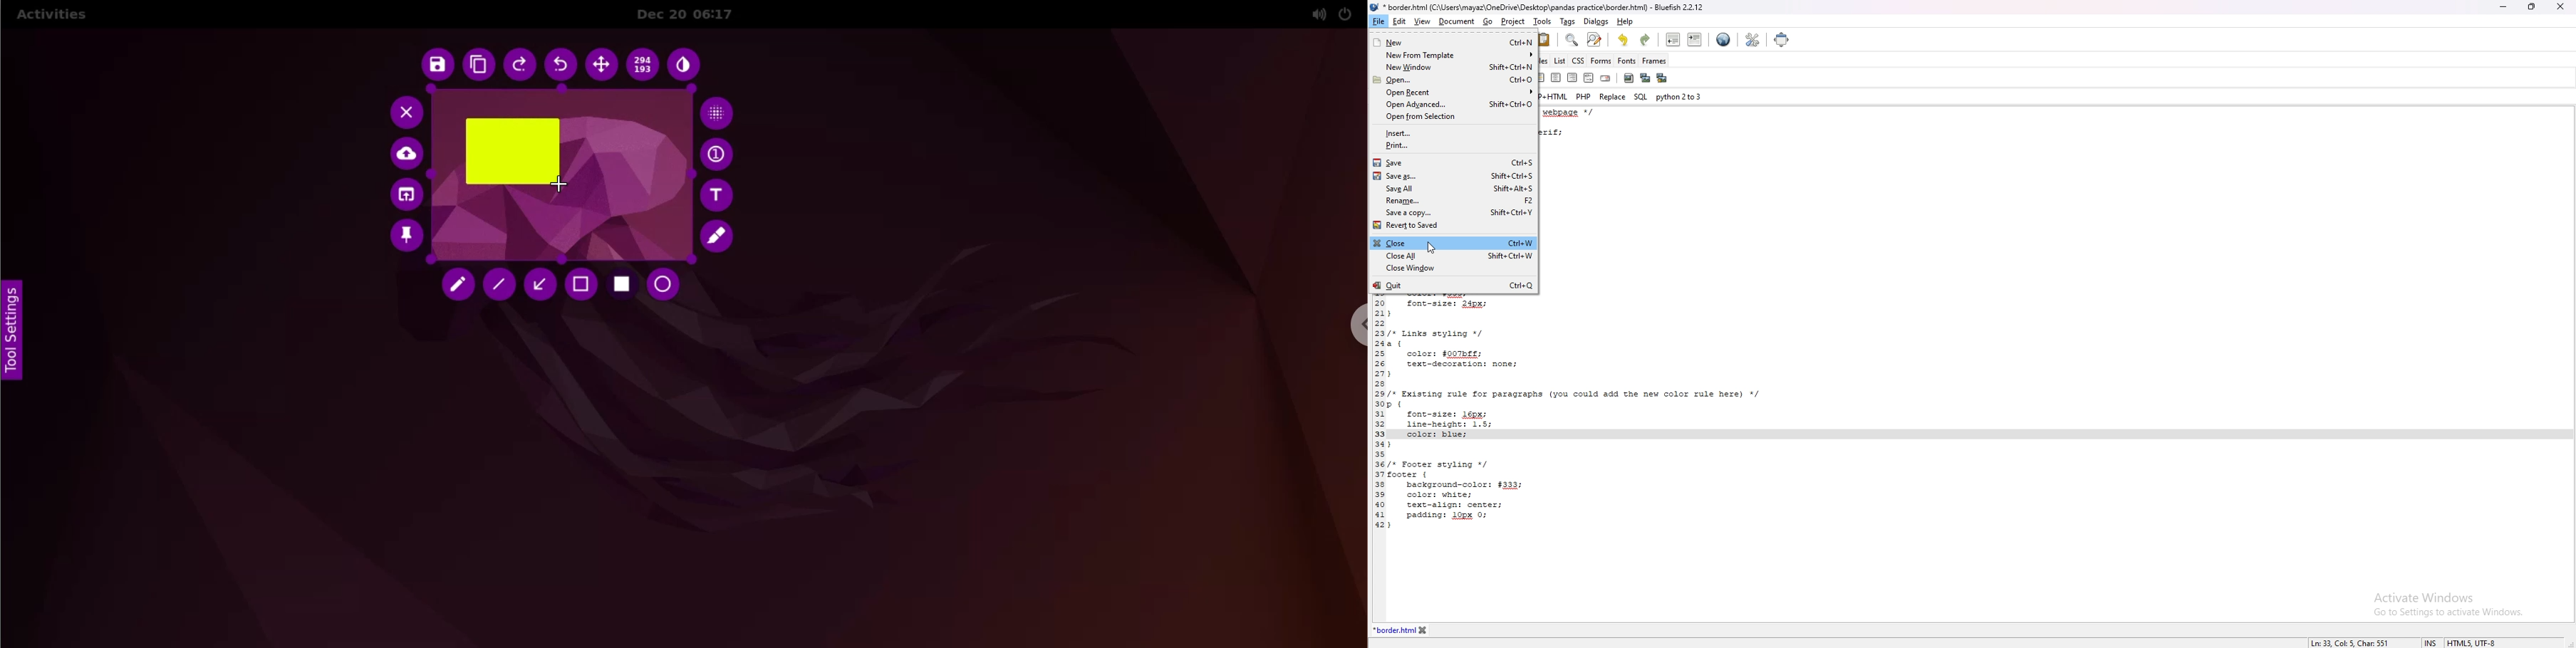 The width and height of the screenshot is (2576, 672). I want to click on sound options, so click(1315, 14).